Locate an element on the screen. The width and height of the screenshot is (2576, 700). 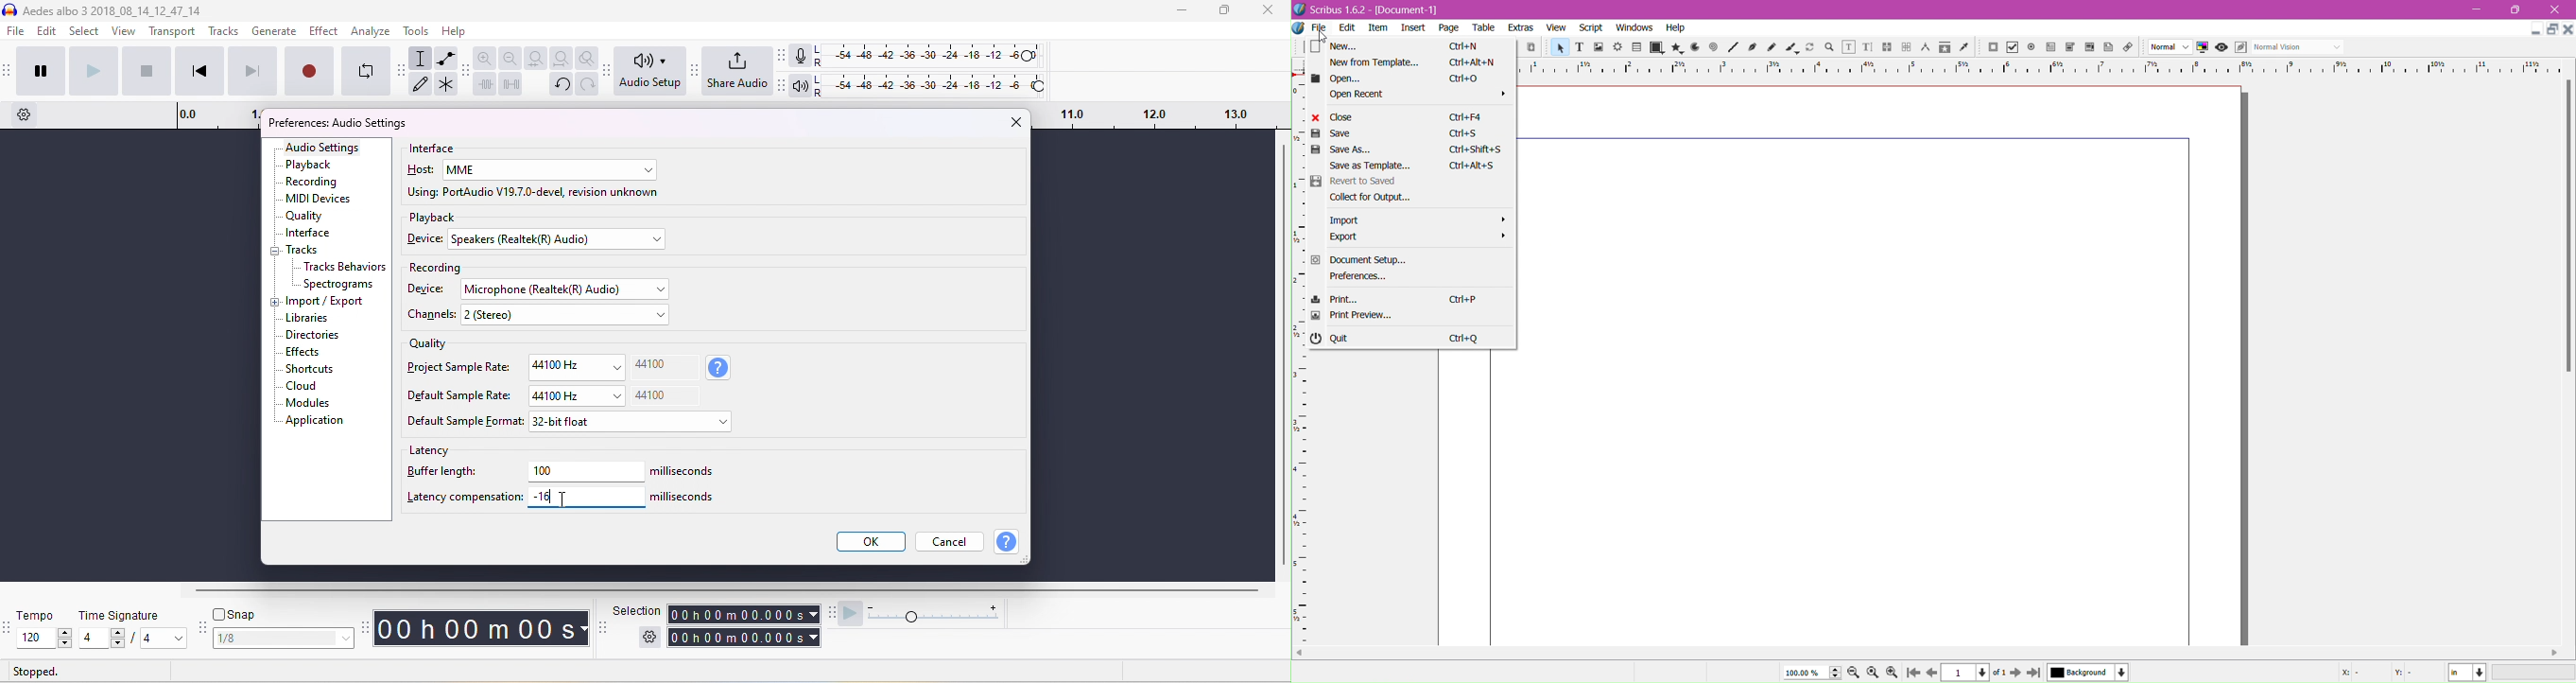
Extras is located at coordinates (1518, 27).